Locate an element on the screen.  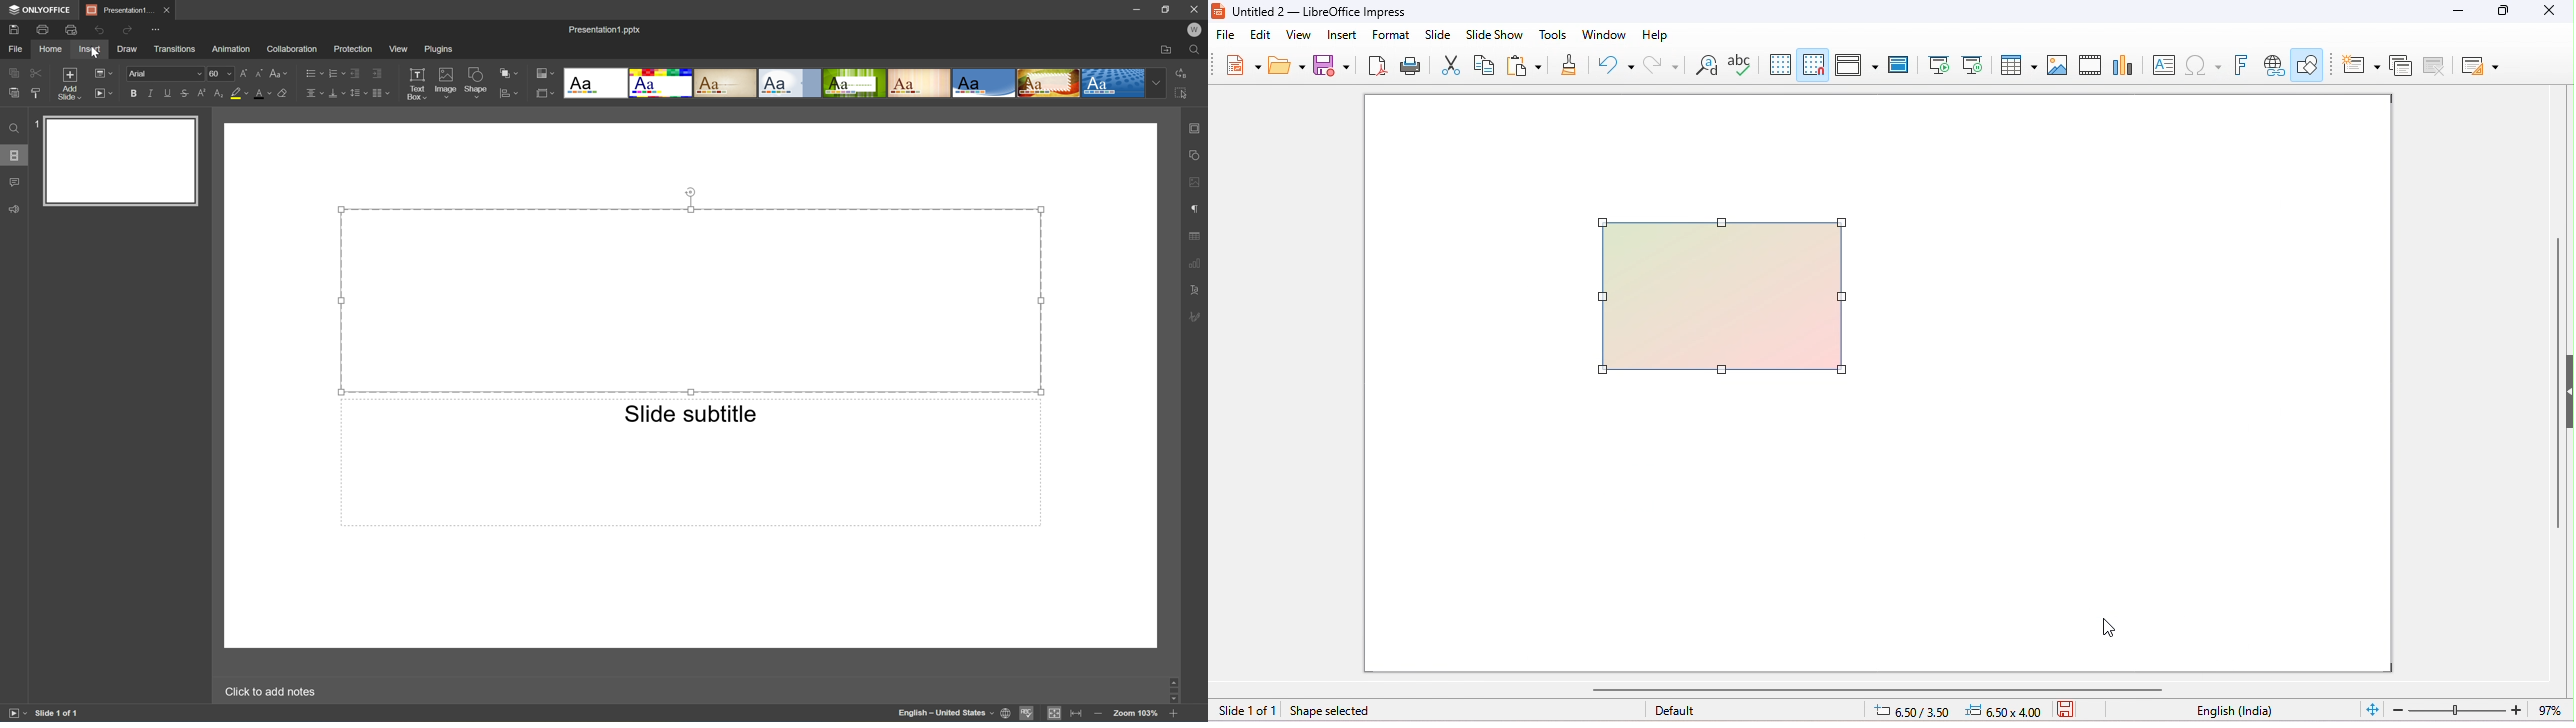
Copy is located at coordinates (11, 71).